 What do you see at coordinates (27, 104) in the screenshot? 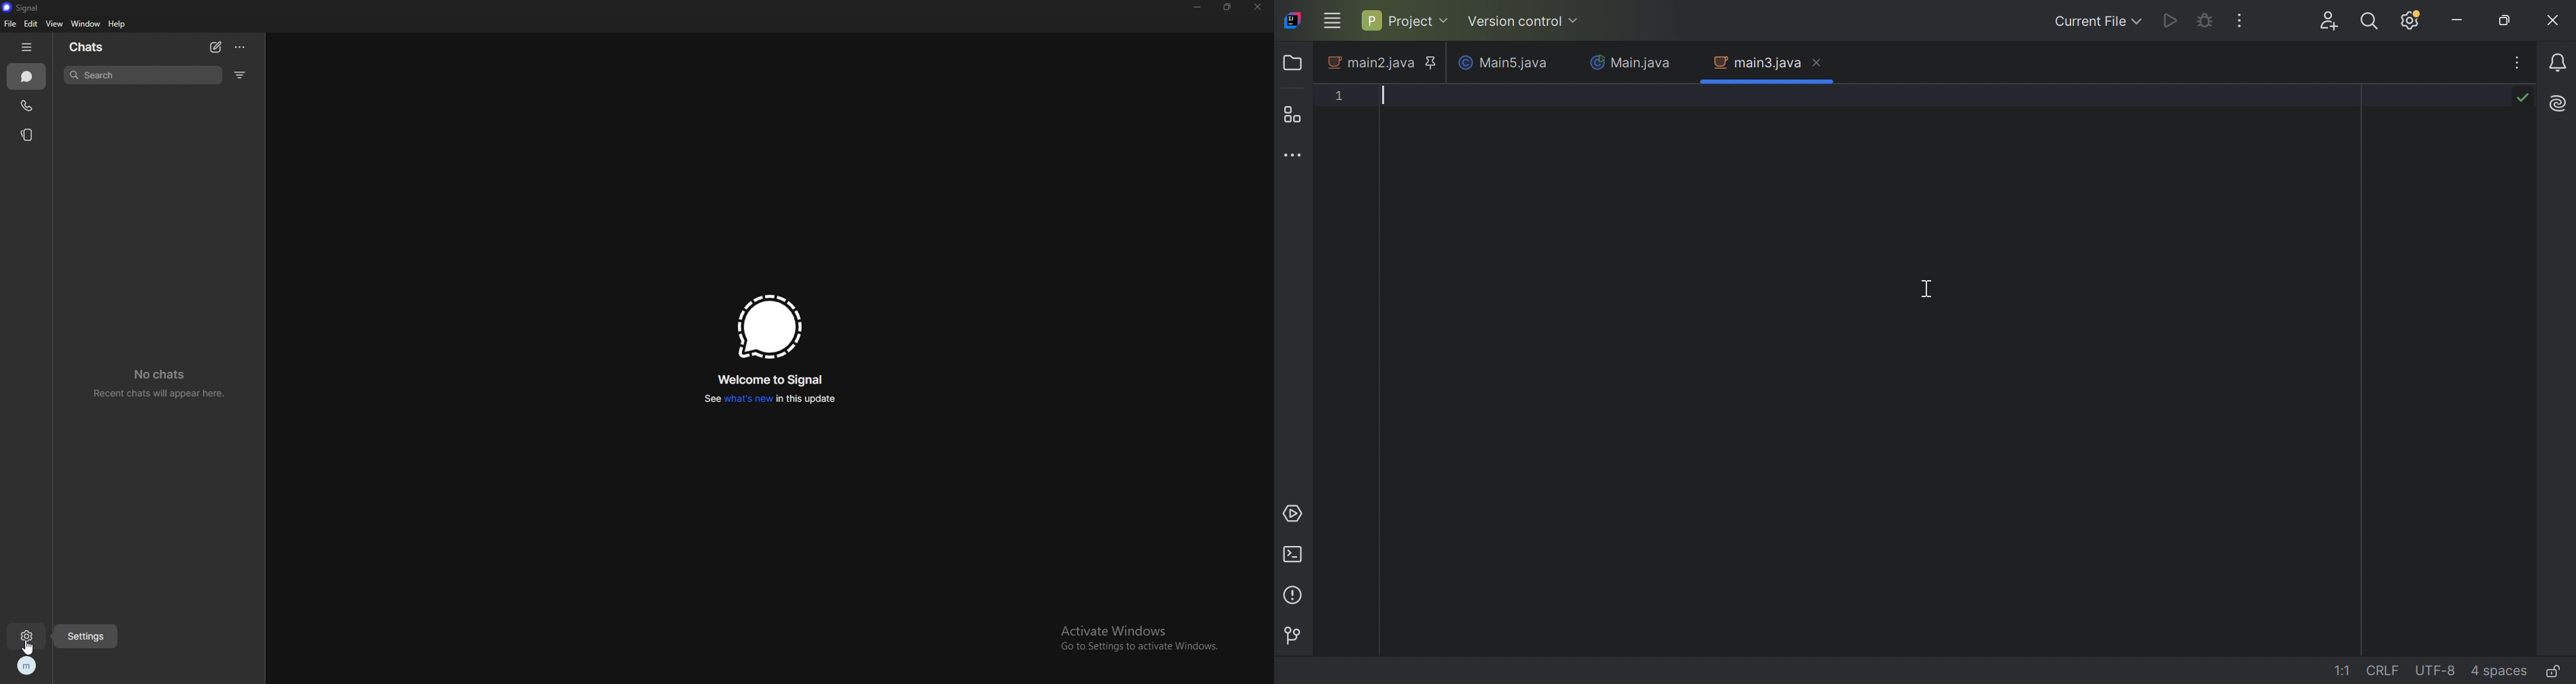
I see `calls` at bounding box center [27, 104].